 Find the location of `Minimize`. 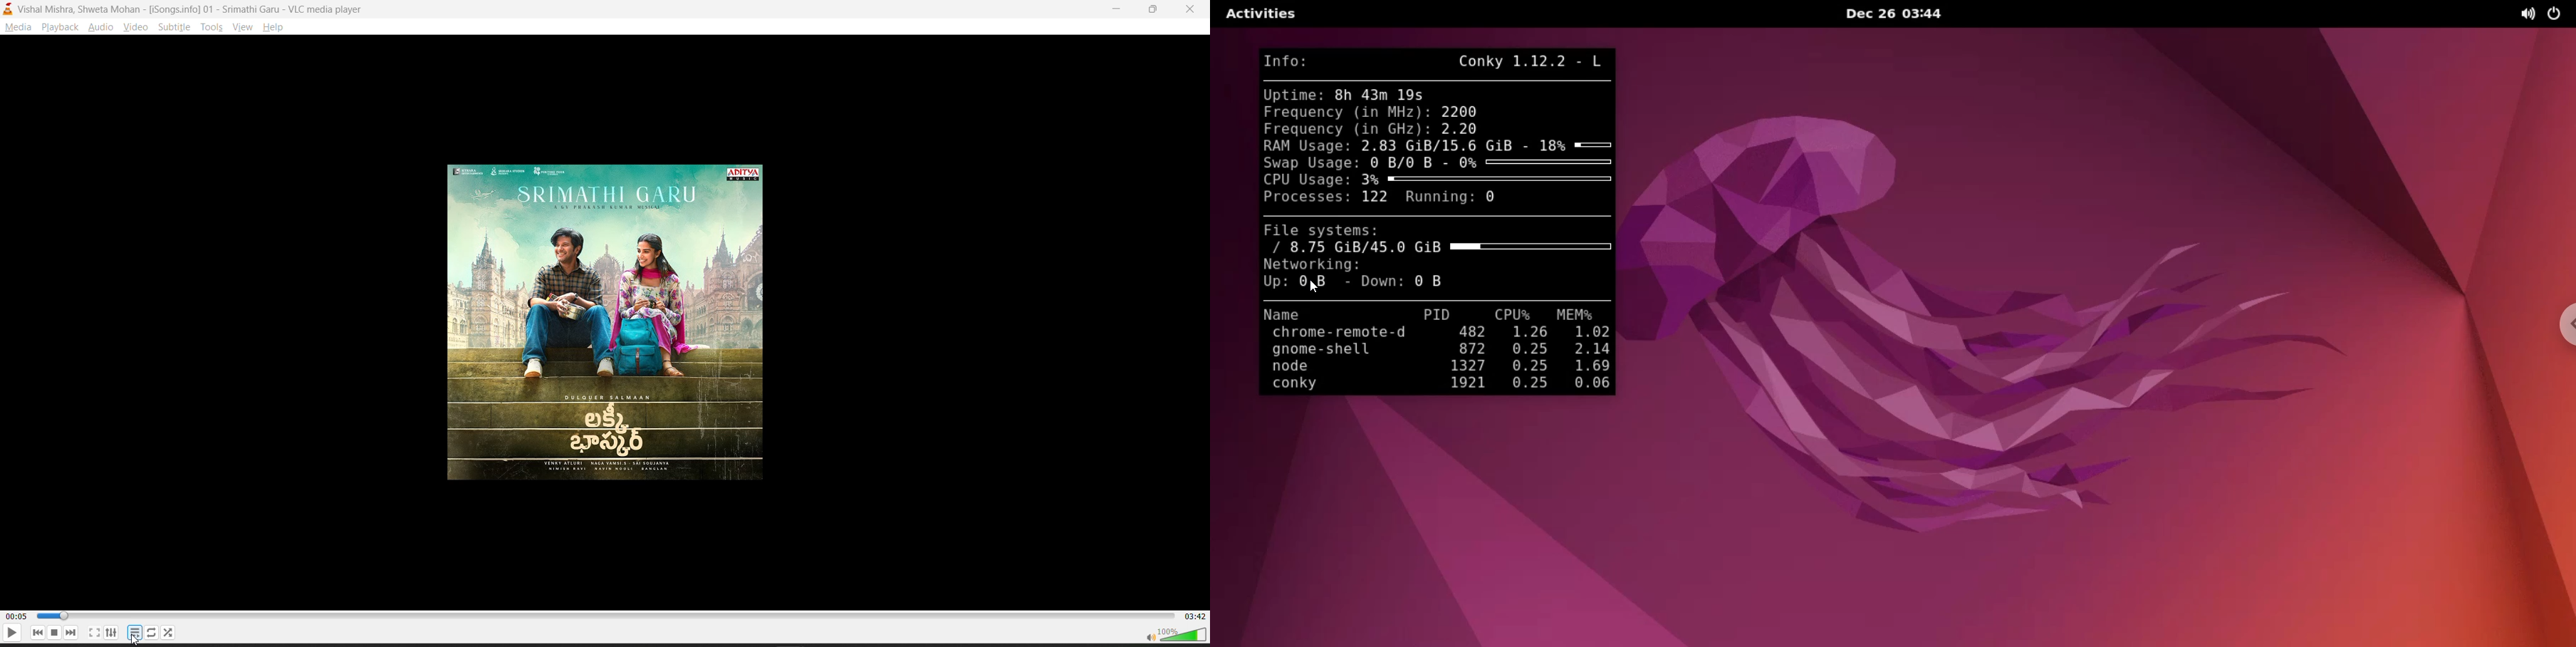

Minimize is located at coordinates (1117, 9).